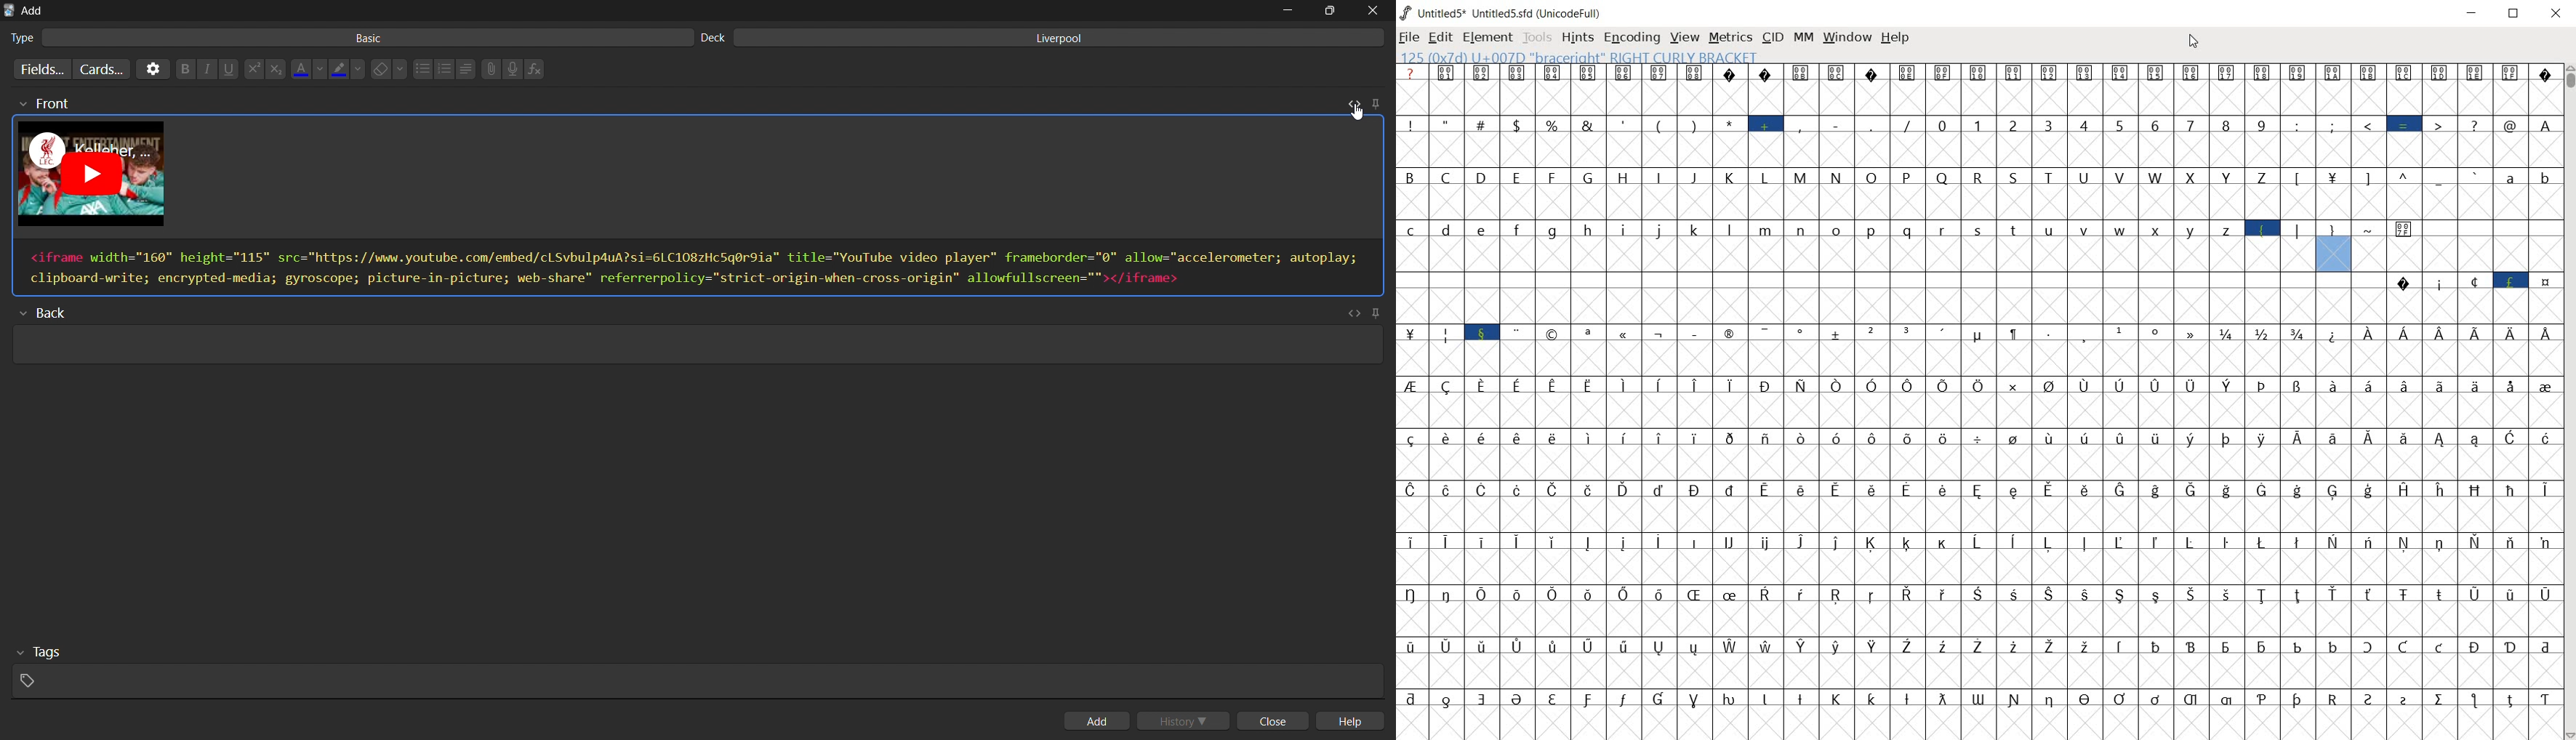  I want to click on highlight color, so click(348, 67).